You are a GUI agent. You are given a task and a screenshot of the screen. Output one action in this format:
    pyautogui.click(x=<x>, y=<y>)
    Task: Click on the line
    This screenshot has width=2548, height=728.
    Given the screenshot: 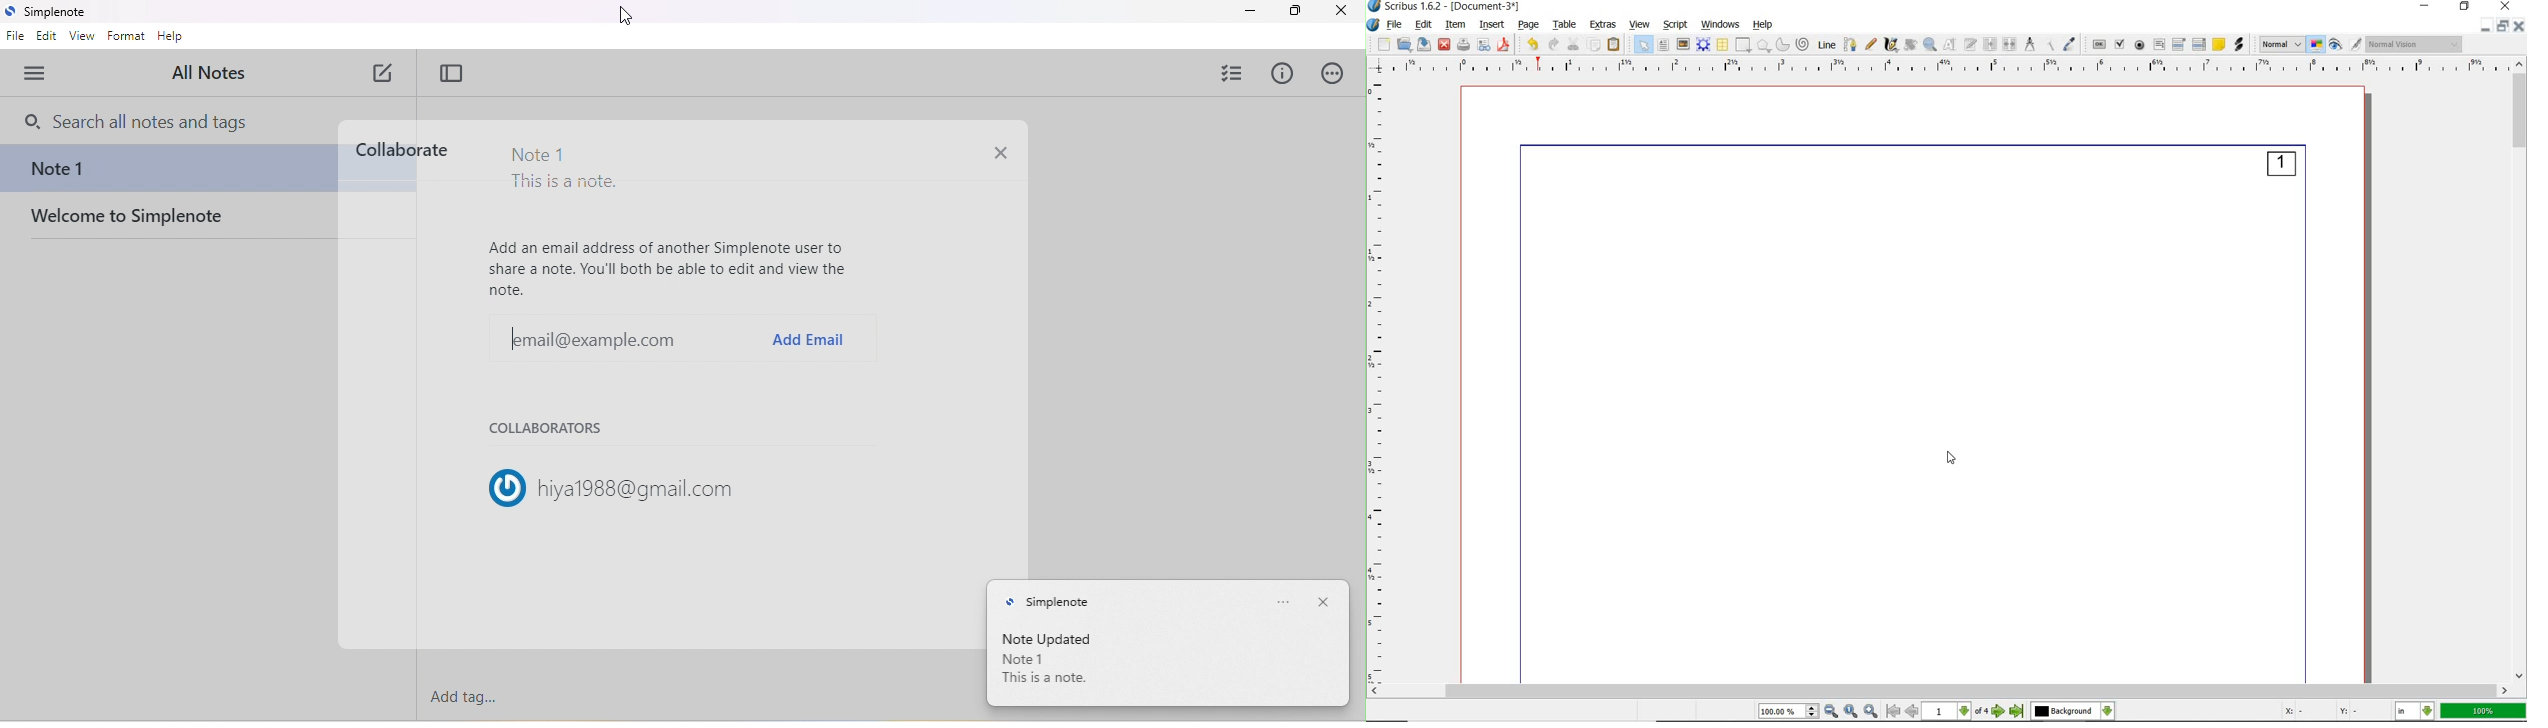 What is the action you would take?
    pyautogui.click(x=1826, y=44)
    